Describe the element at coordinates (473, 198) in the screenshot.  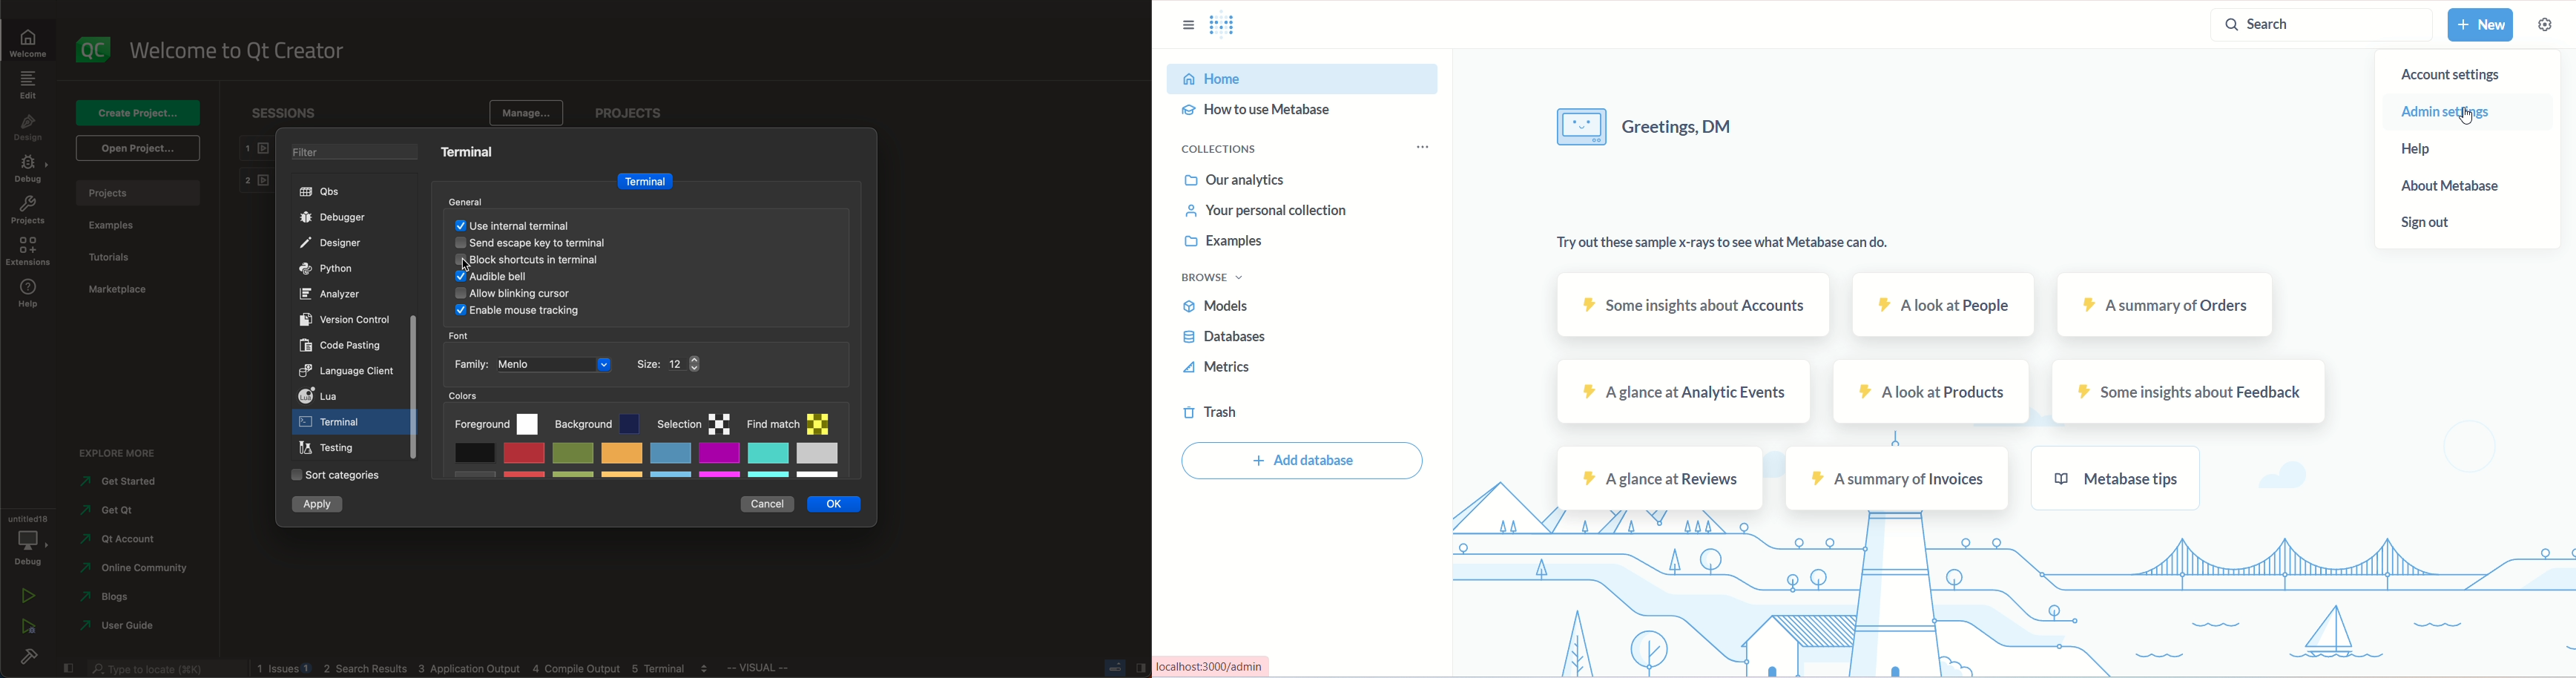
I see `general` at that location.